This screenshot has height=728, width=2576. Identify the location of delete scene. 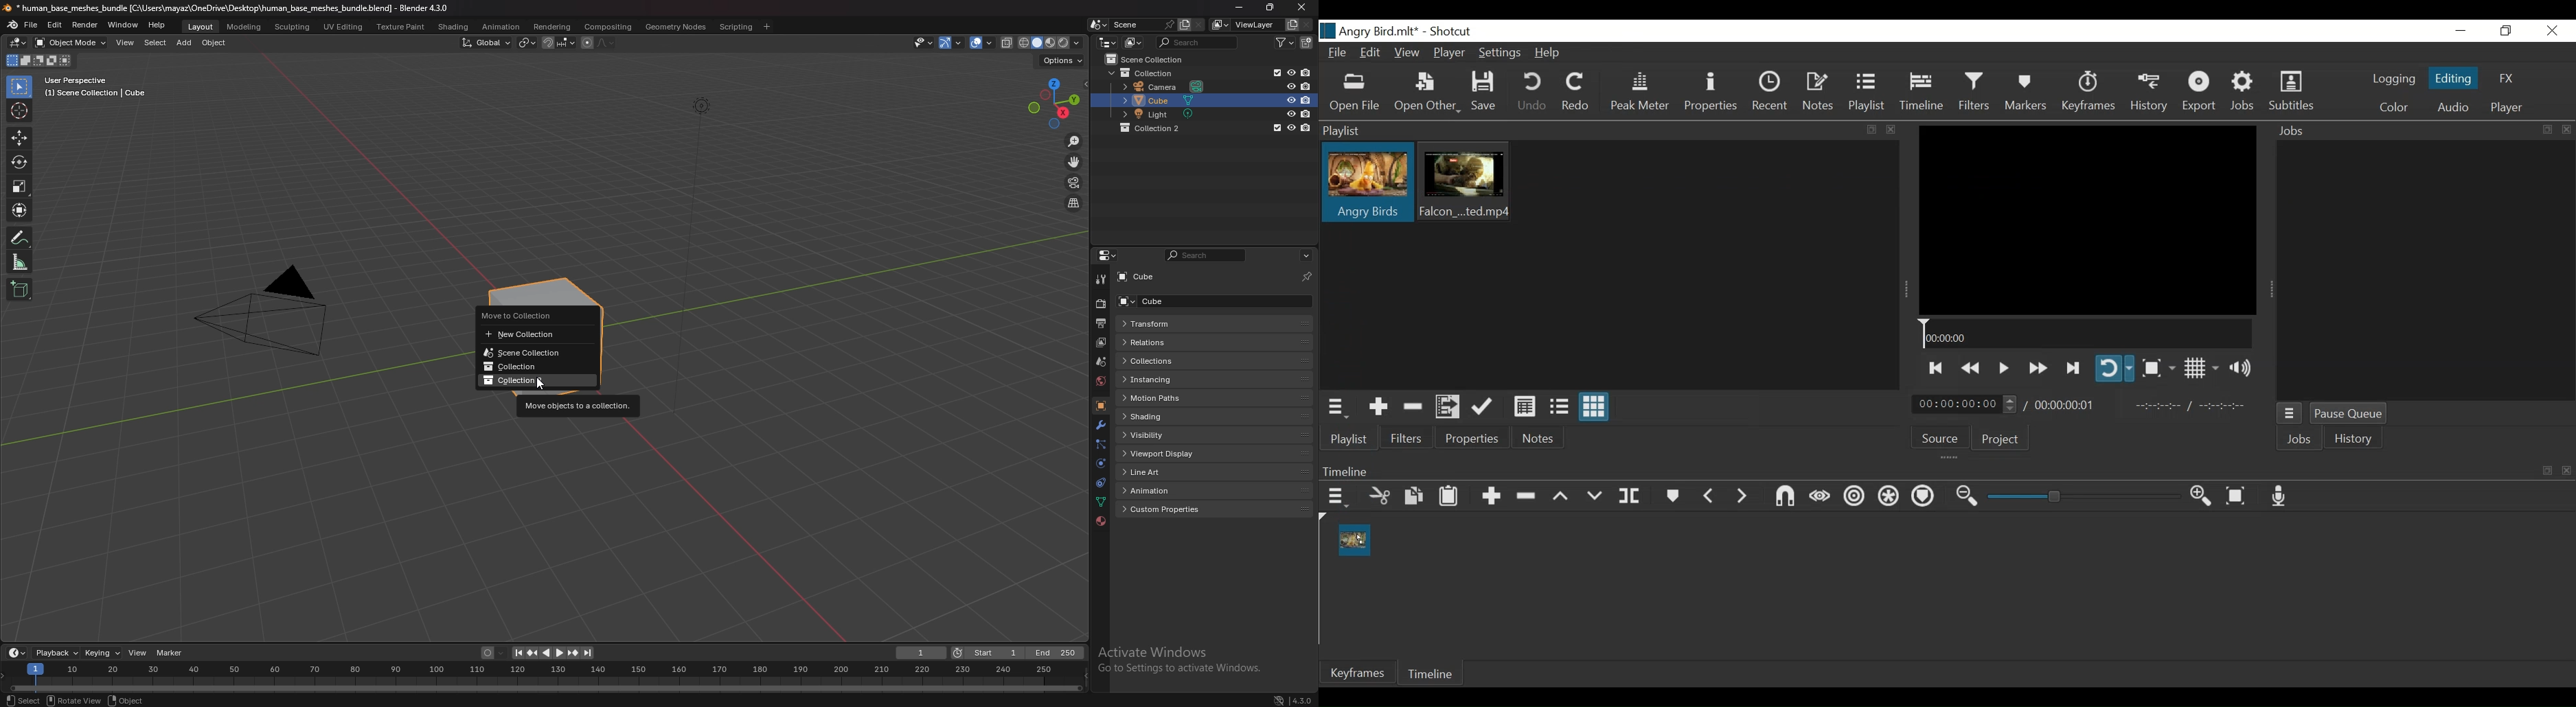
(1199, 24).